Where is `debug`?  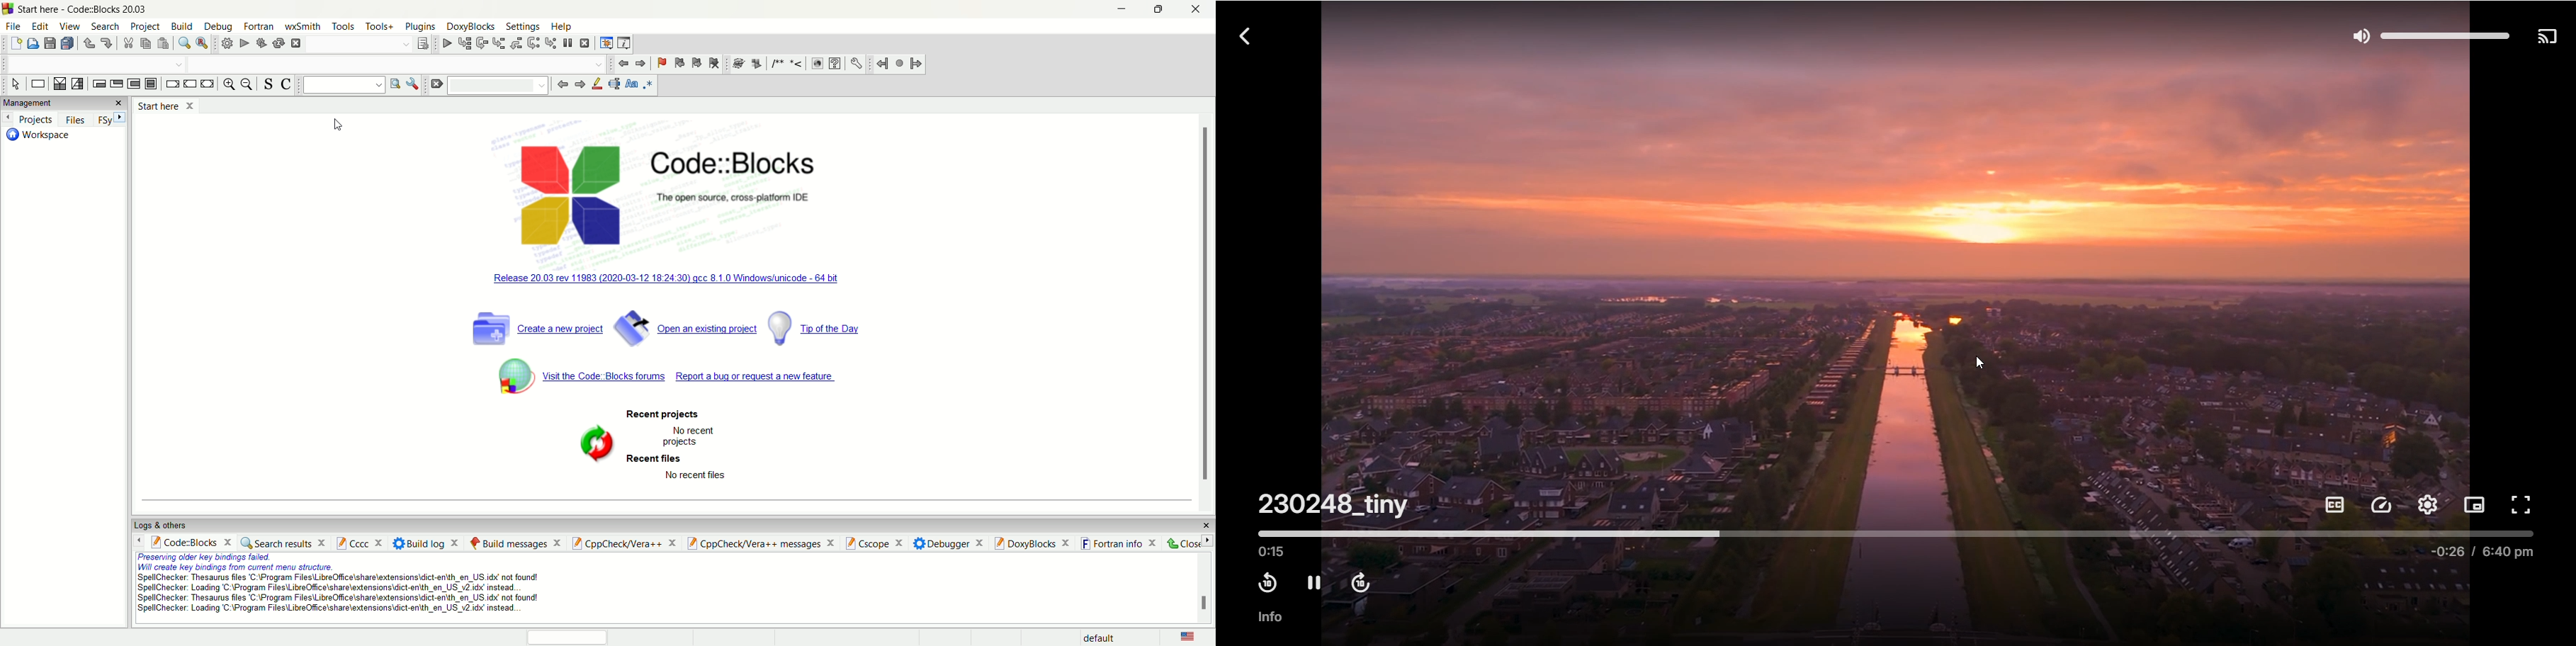 debug is located at coordinates (445, 45).